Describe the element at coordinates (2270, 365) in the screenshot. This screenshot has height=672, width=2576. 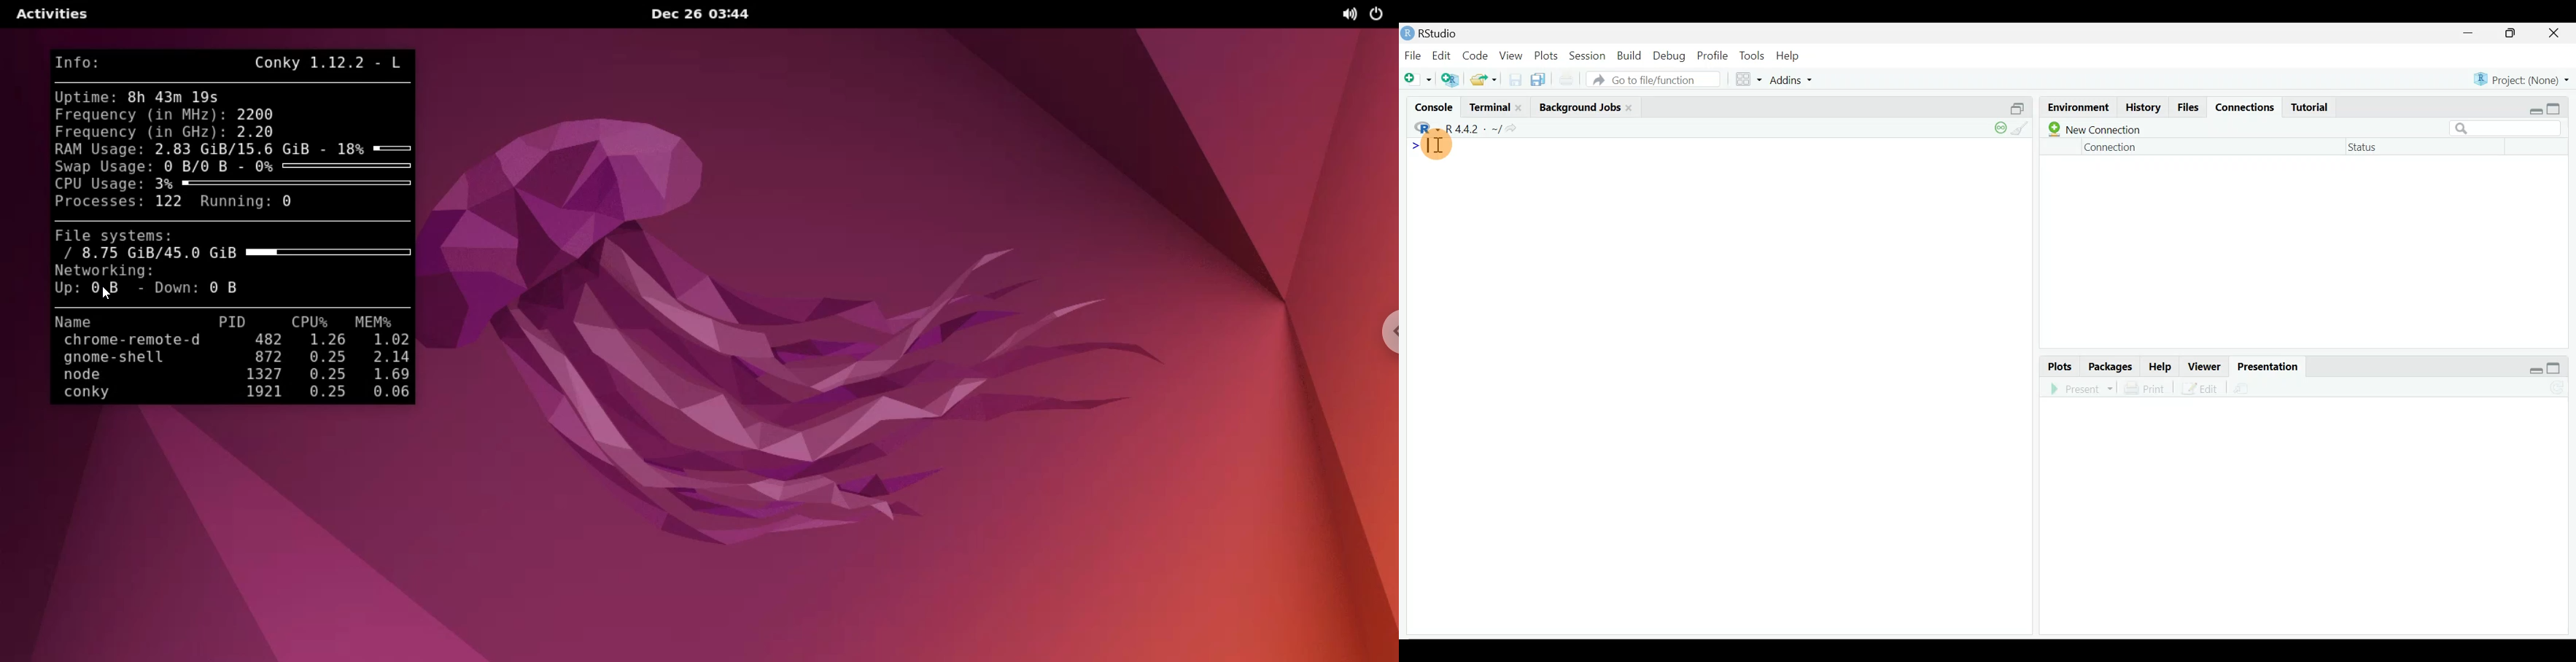
I see `Presentation` at that location.